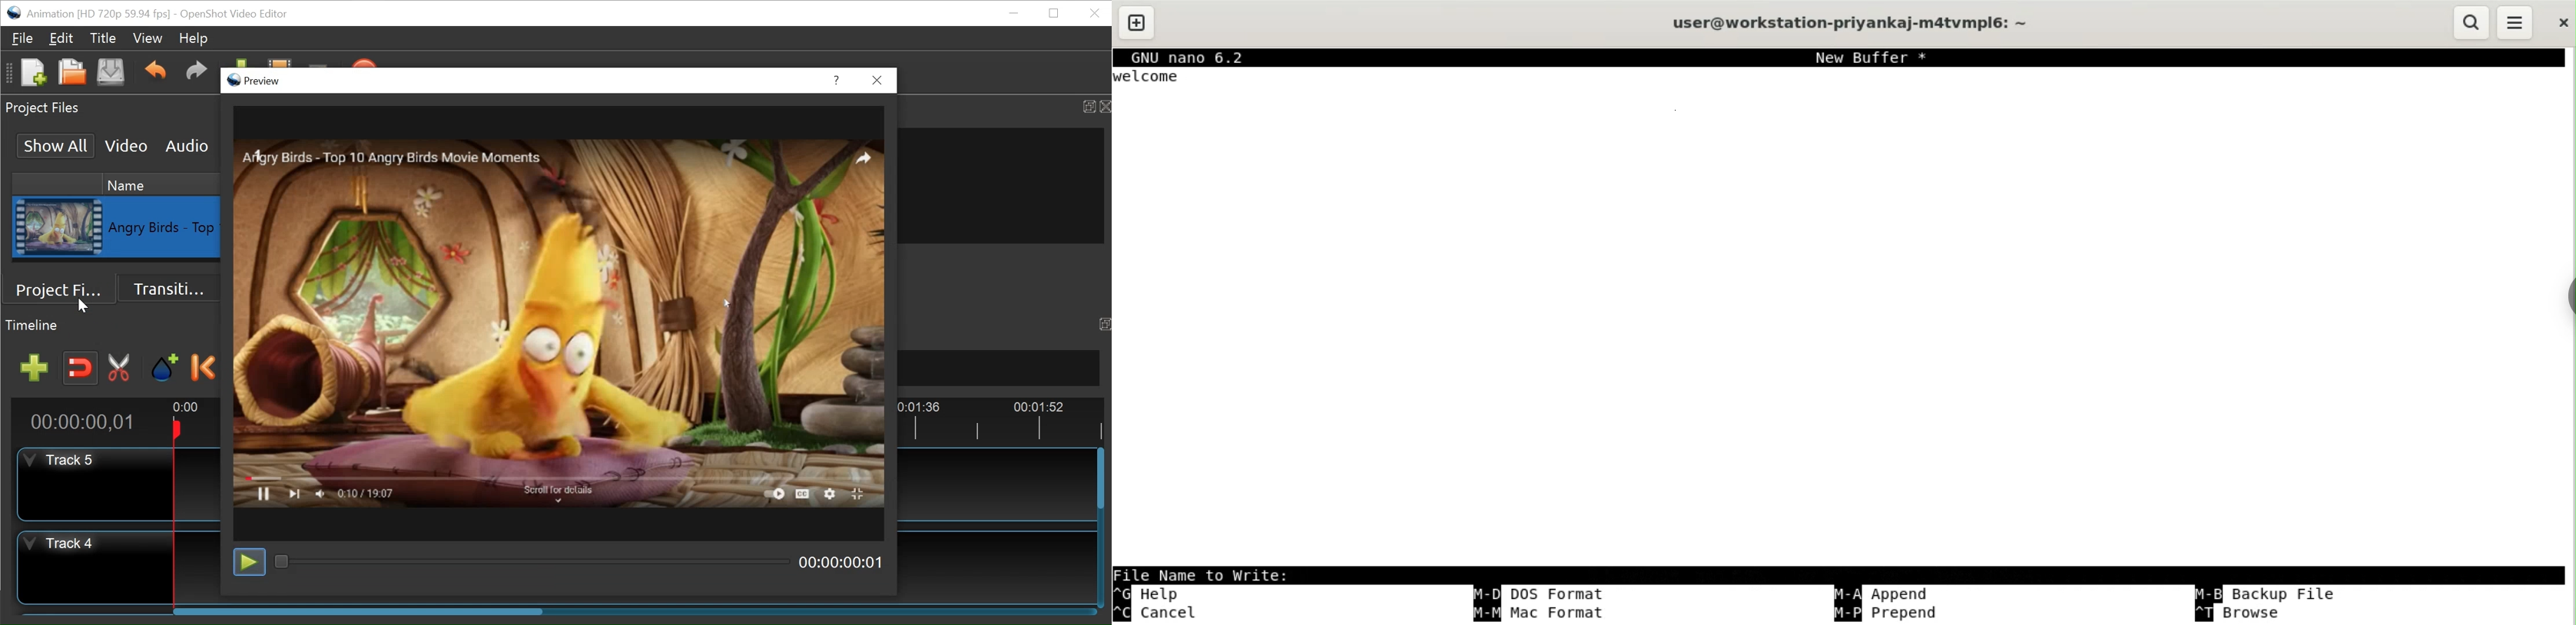 The image size is (2576, 644). What do you see at coordinates (93, 567) in the screenshot?
I see `Track Header` at bounding box center [93, 567].